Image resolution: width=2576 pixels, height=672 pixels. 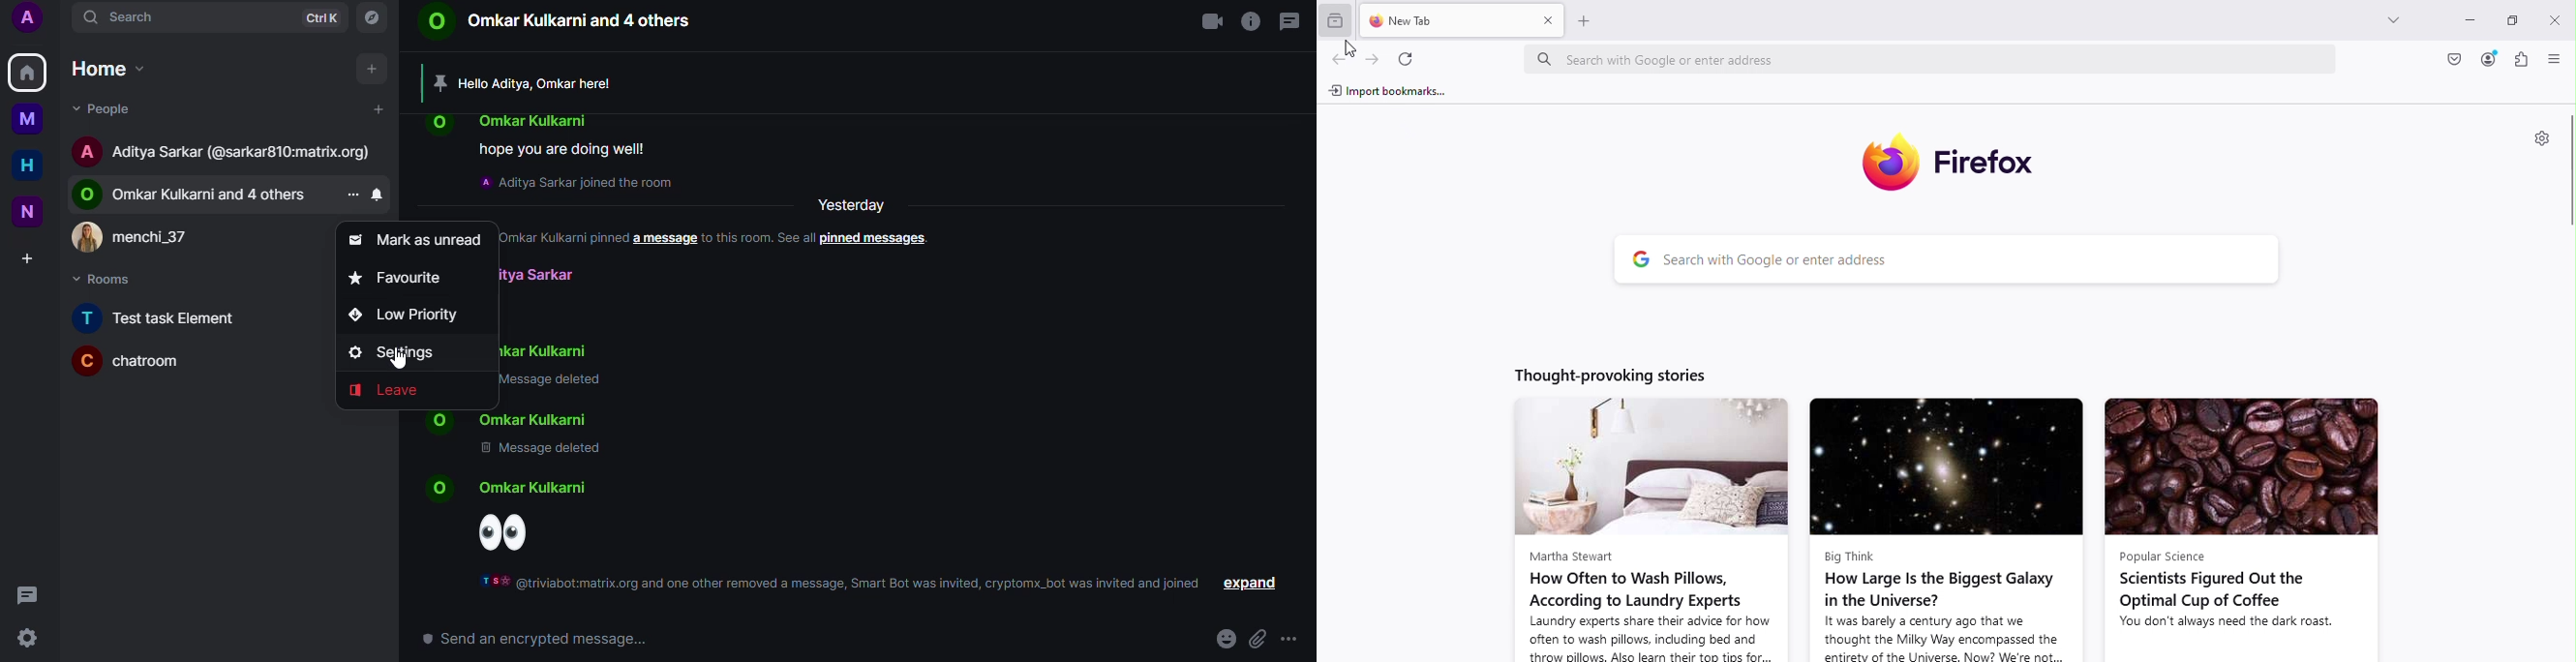 What do you see at coordinates (113, 70) in the screenshot?
I see `home` at bounding box center [113, 70].